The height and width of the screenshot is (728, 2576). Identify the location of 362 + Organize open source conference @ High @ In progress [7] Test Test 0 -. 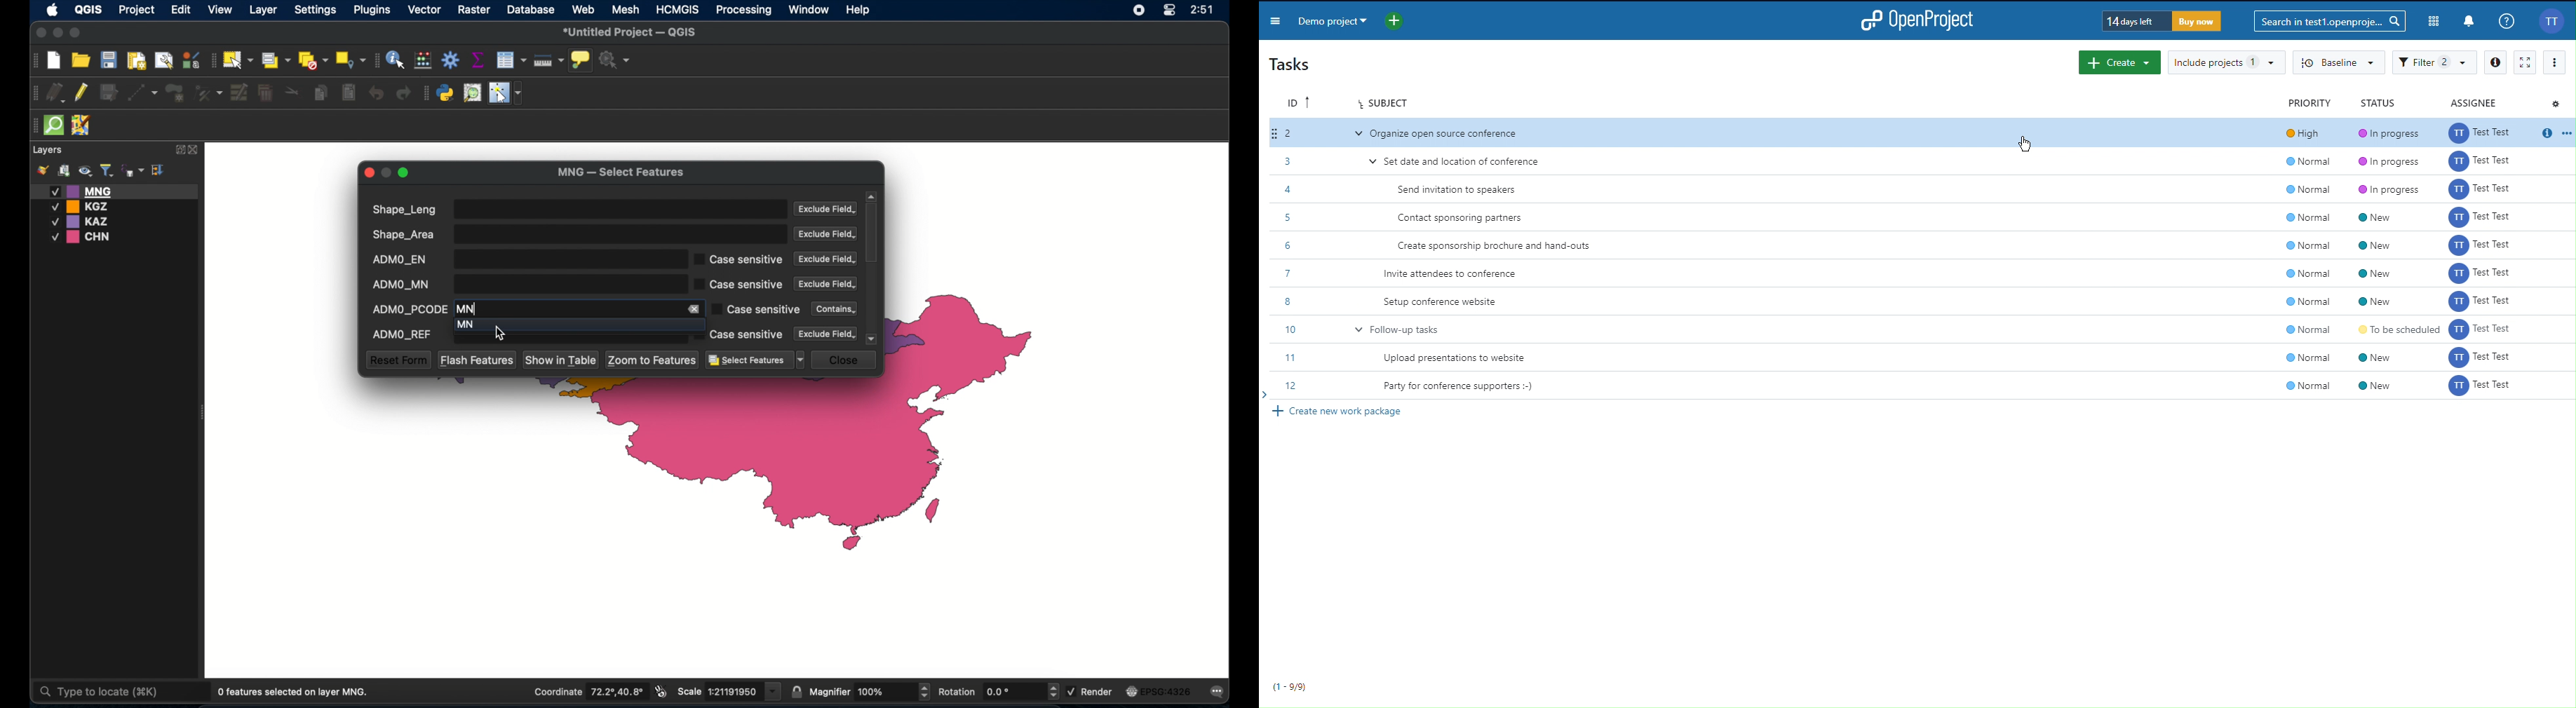
(1924, 133).